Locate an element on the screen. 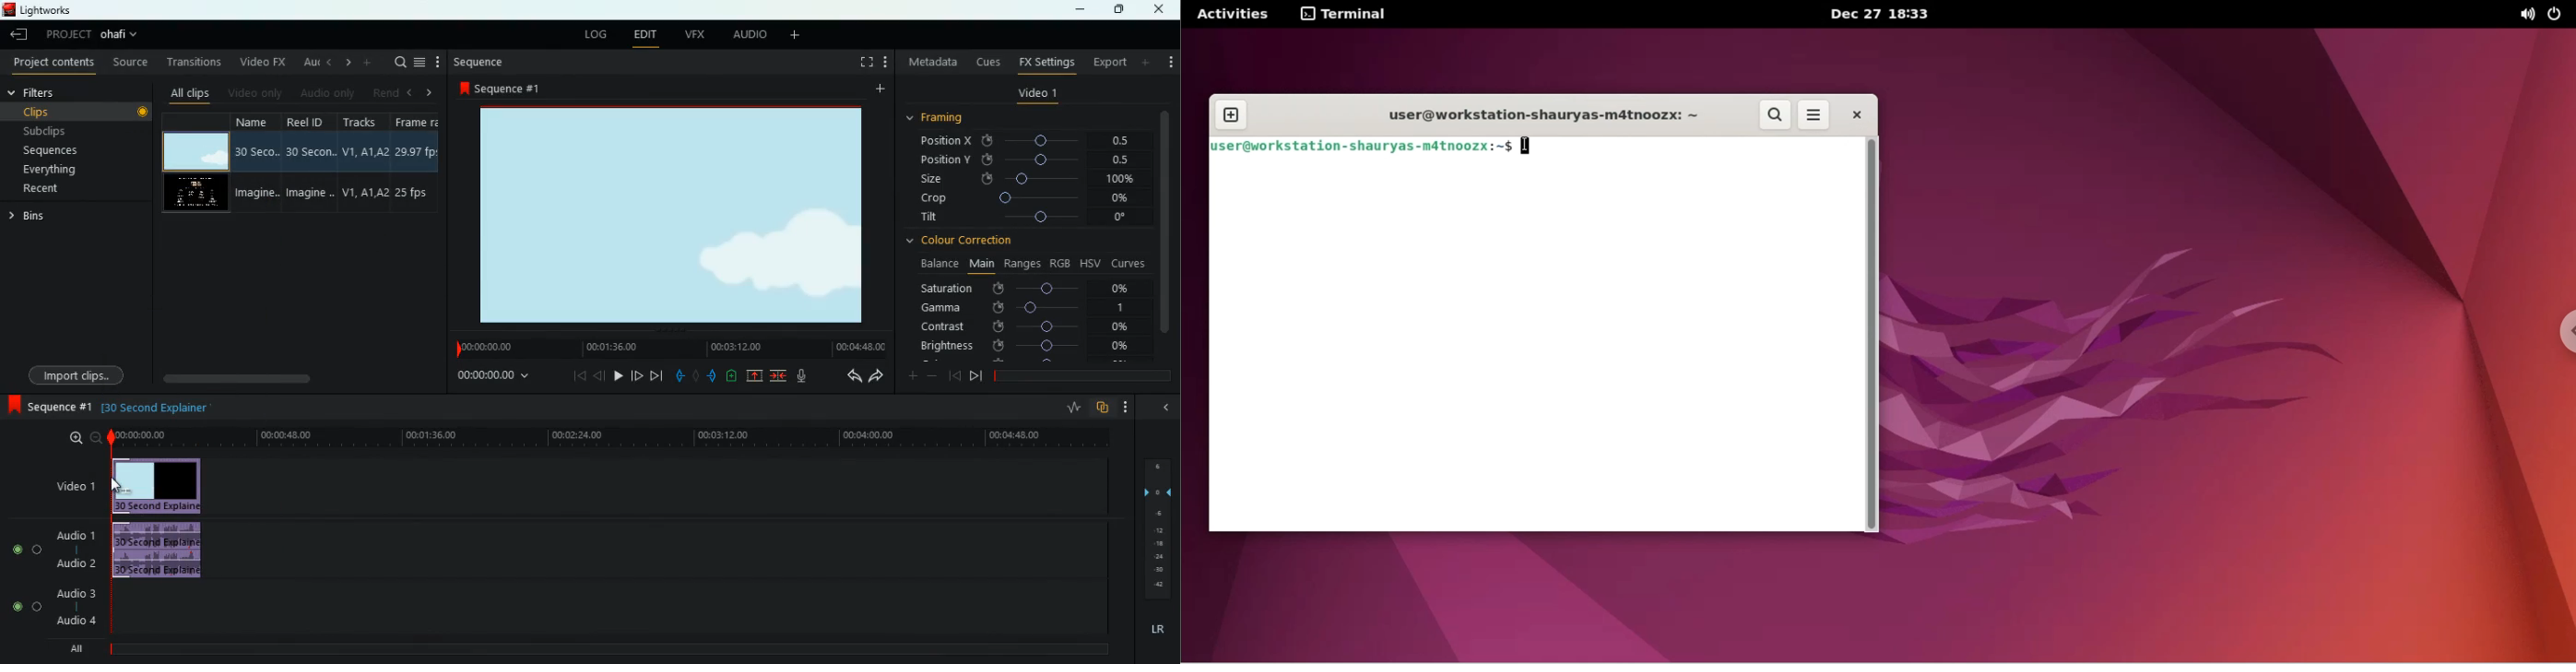  rgb is located at coordinates (1061, 262).